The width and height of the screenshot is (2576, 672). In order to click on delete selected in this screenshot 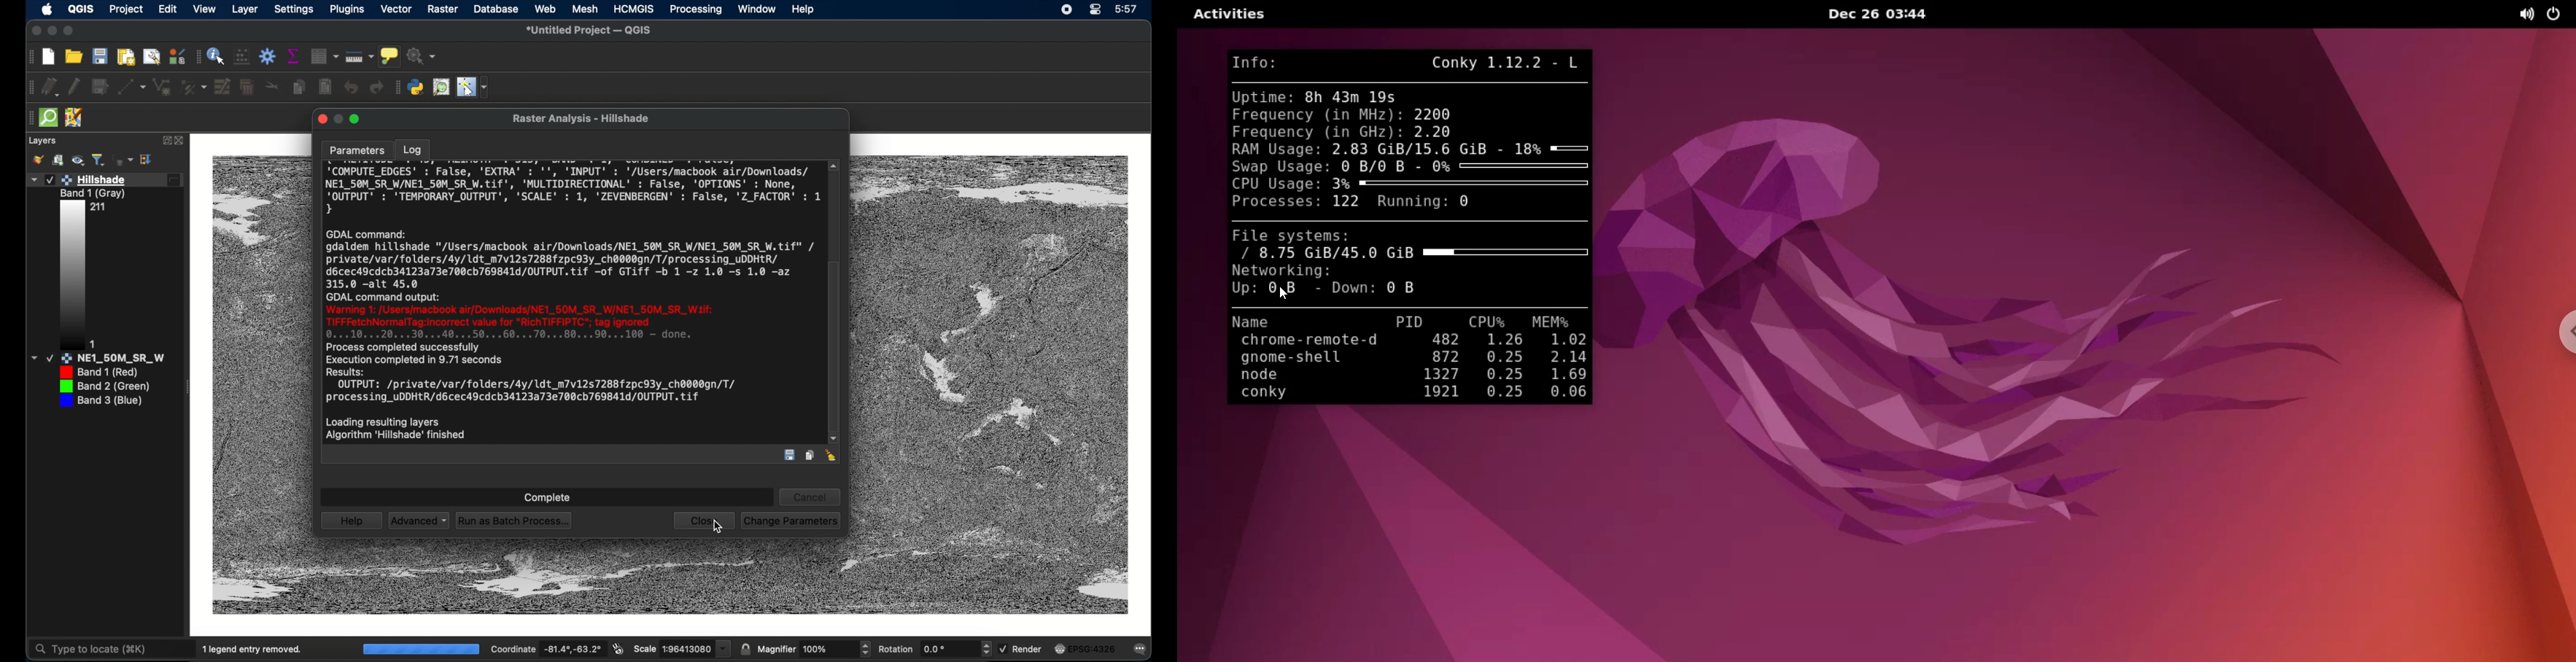, I will do `click(247, 86)`.